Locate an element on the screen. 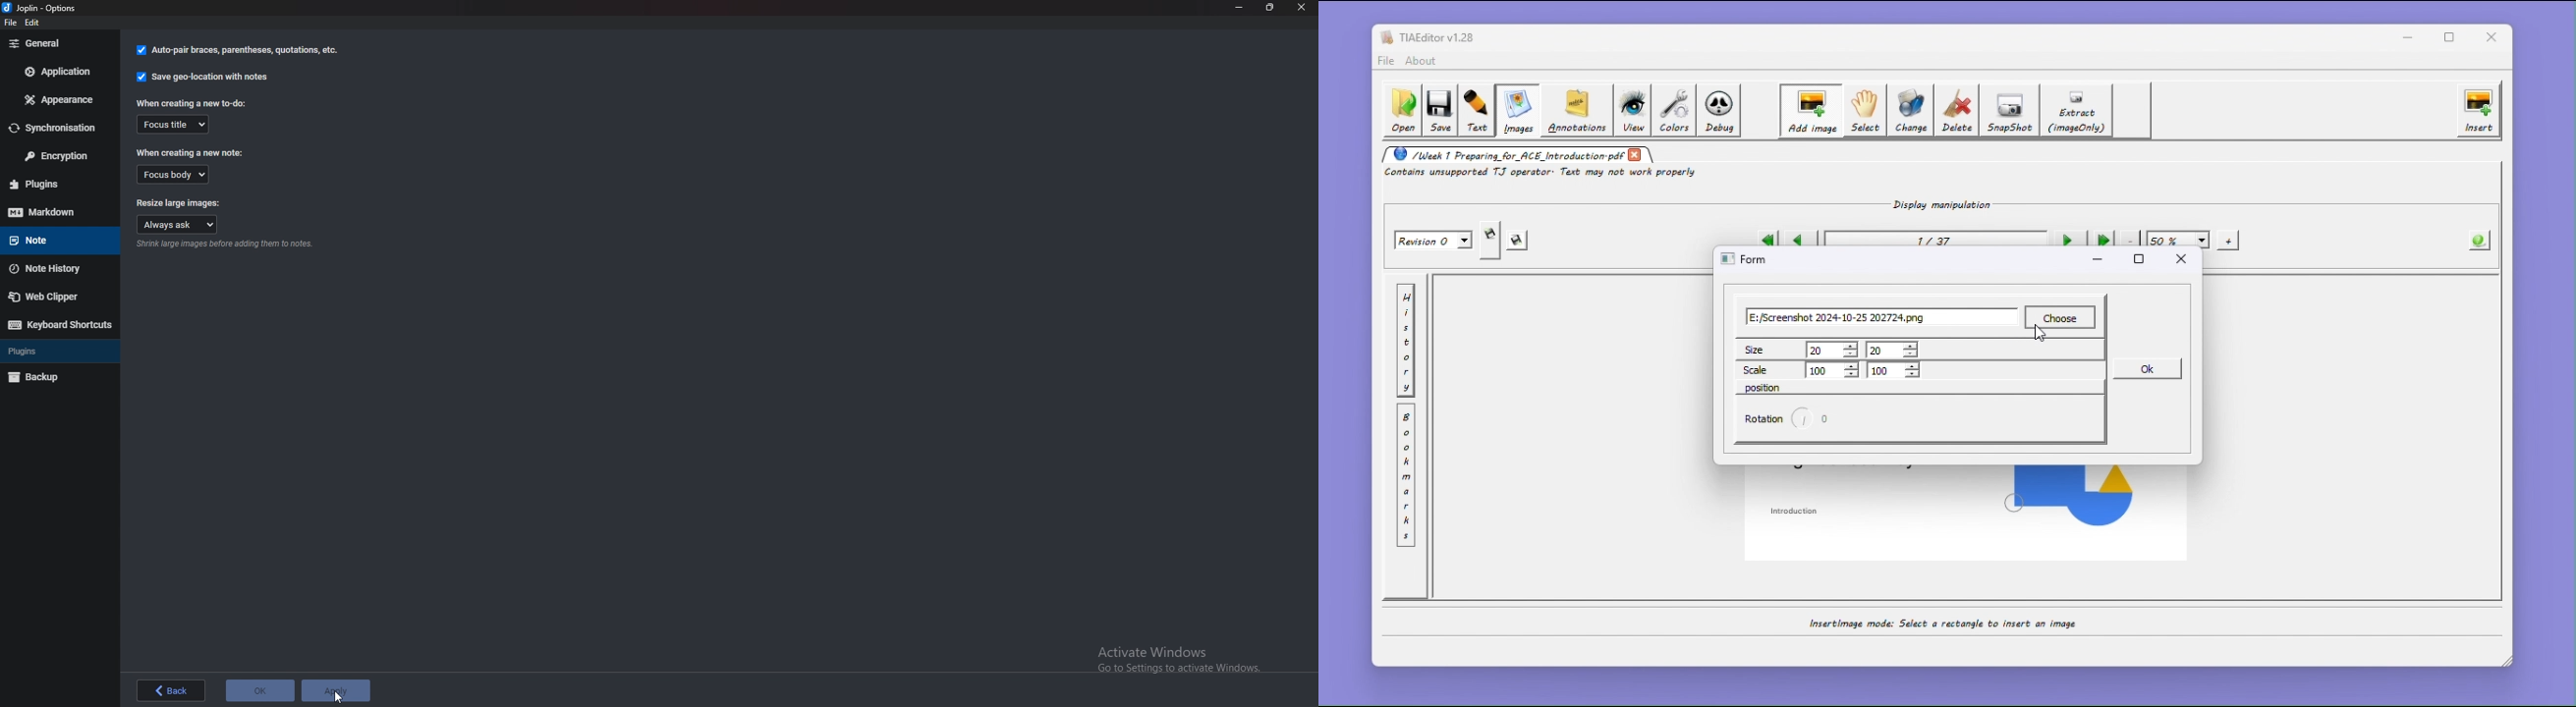 Image resolution: width=2576 pixels, height=728 pixels. Info is located at coordinates (226, 244).